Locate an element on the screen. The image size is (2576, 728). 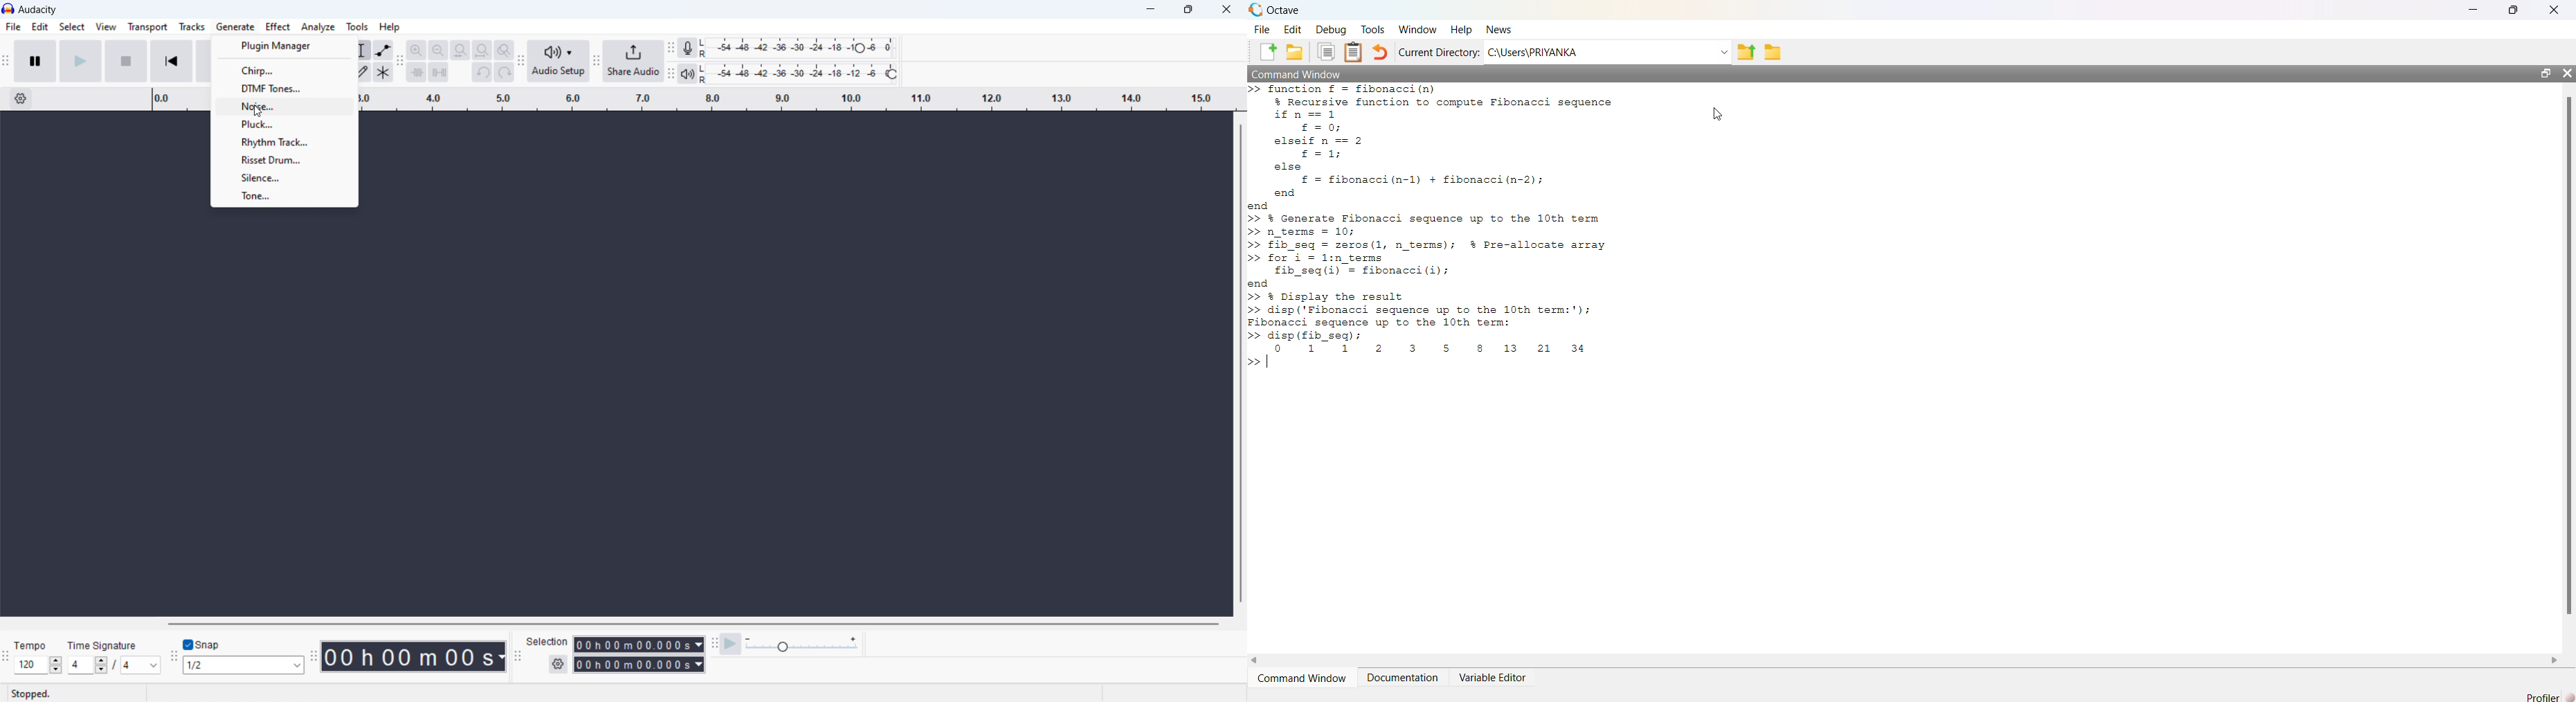
cursor is located at coordinates (260, 112).